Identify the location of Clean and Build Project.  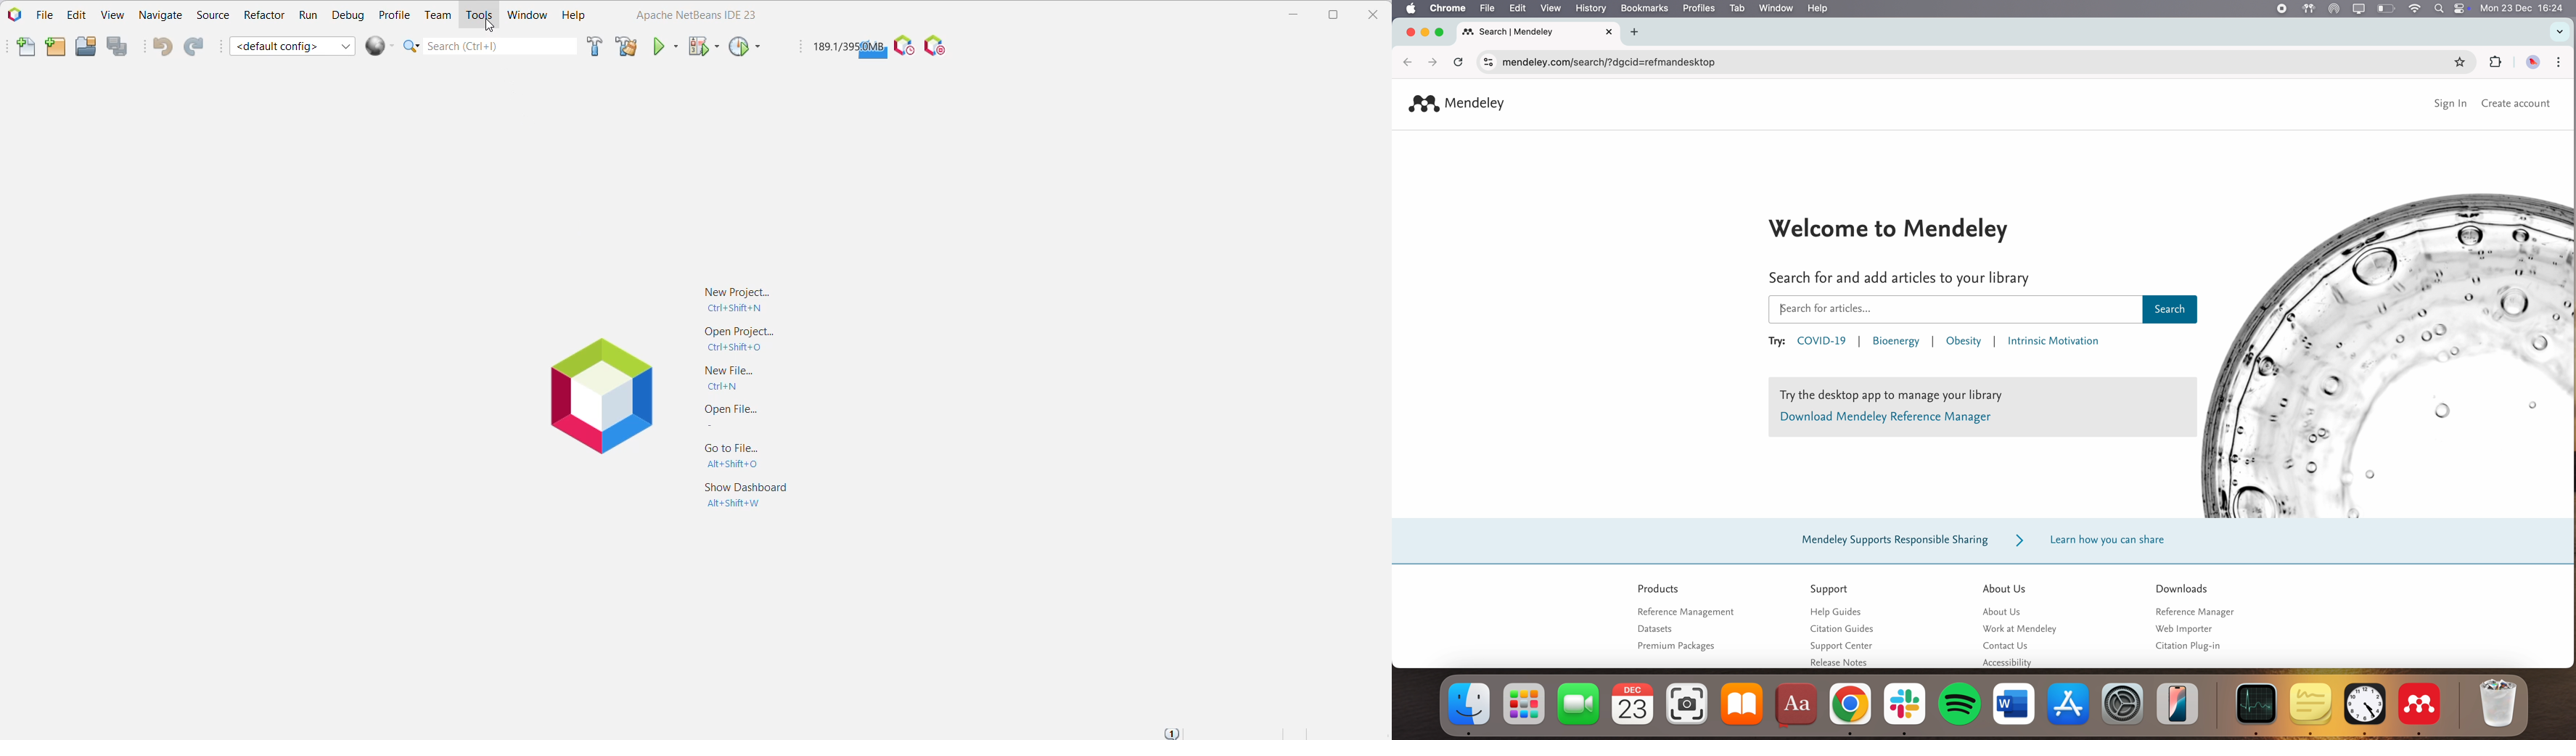
(626, 46).